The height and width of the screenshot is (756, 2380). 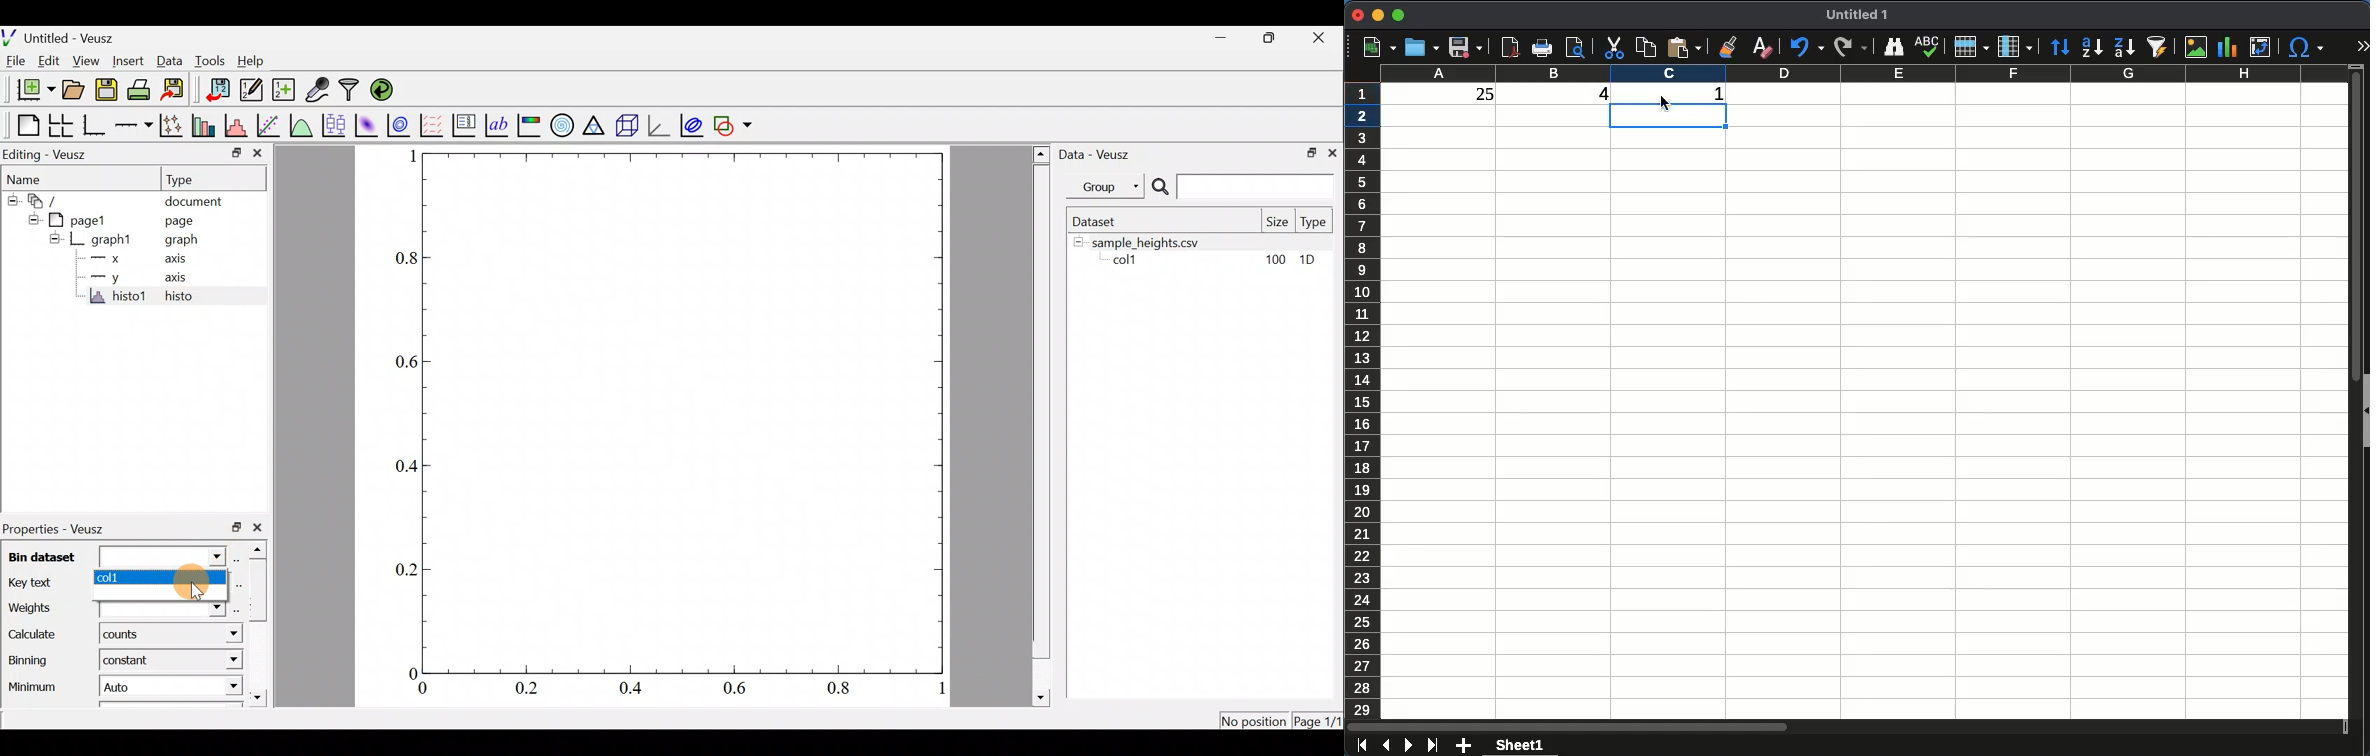 What do you see at coordinates (2348, 401) in the screenshot?
I see `scroll` at bounding box center [2348, 401].